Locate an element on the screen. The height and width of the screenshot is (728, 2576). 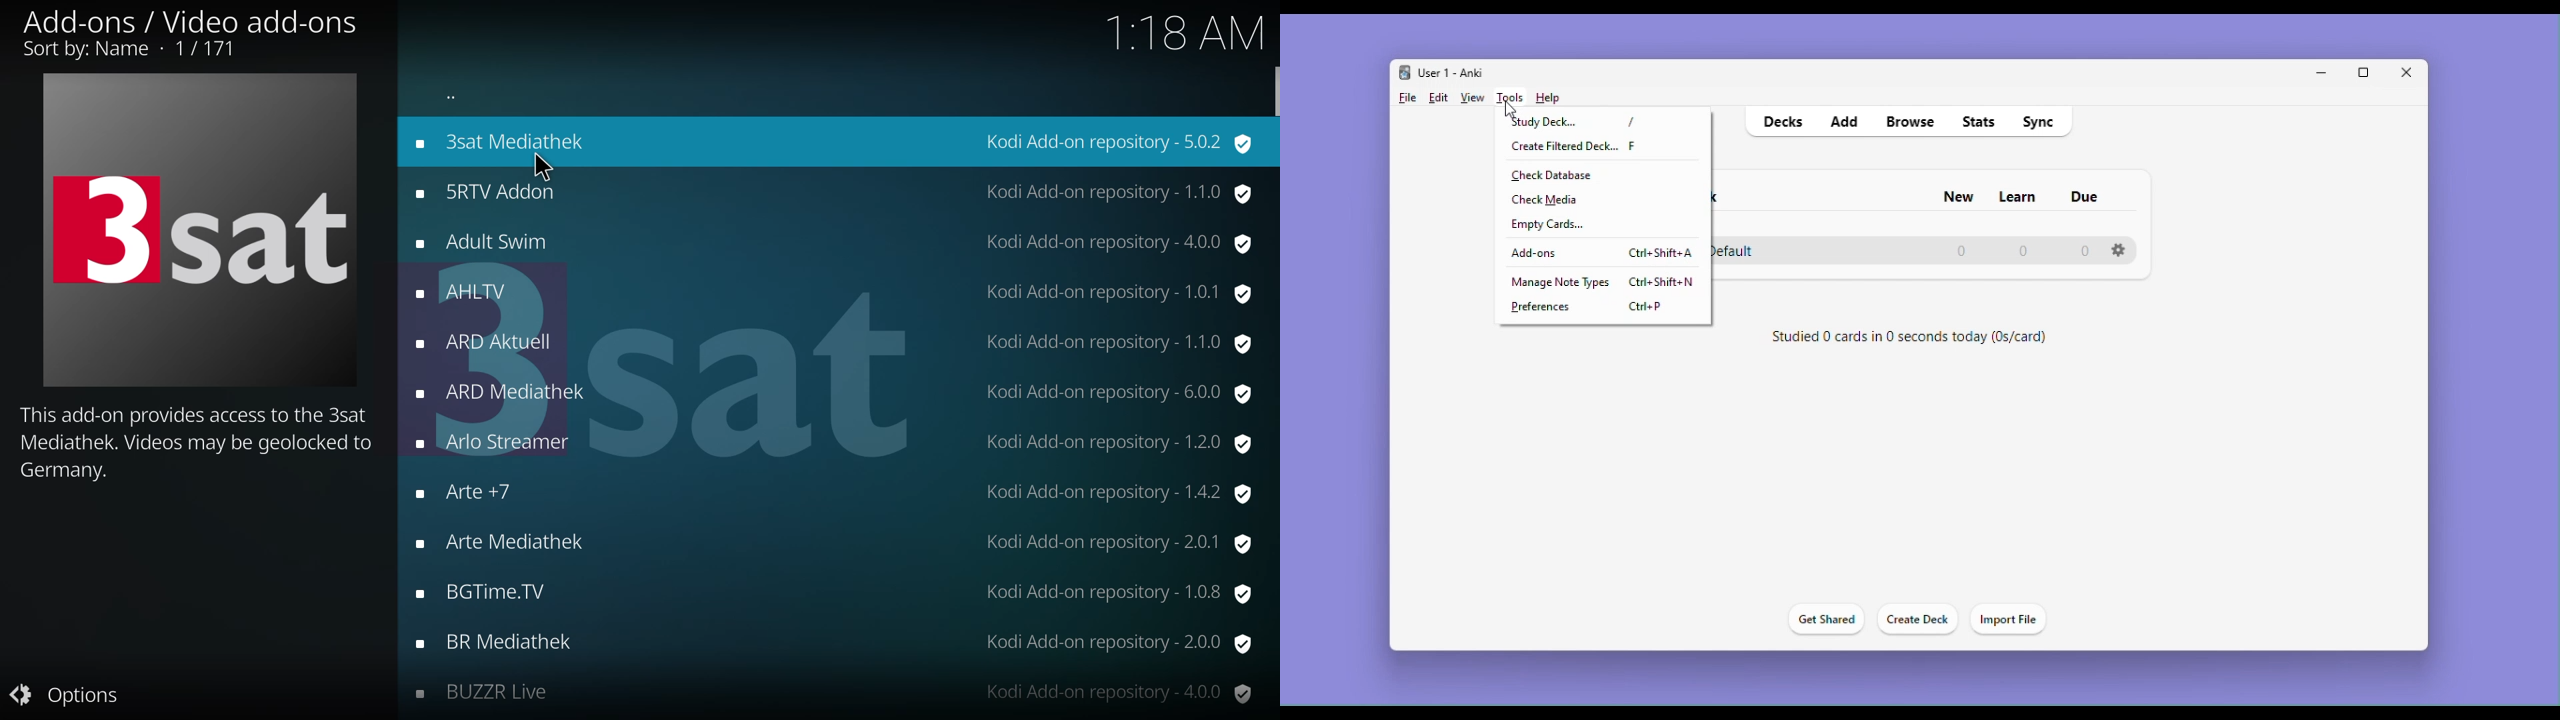
check Media  is located at coordinates (1548, 201).